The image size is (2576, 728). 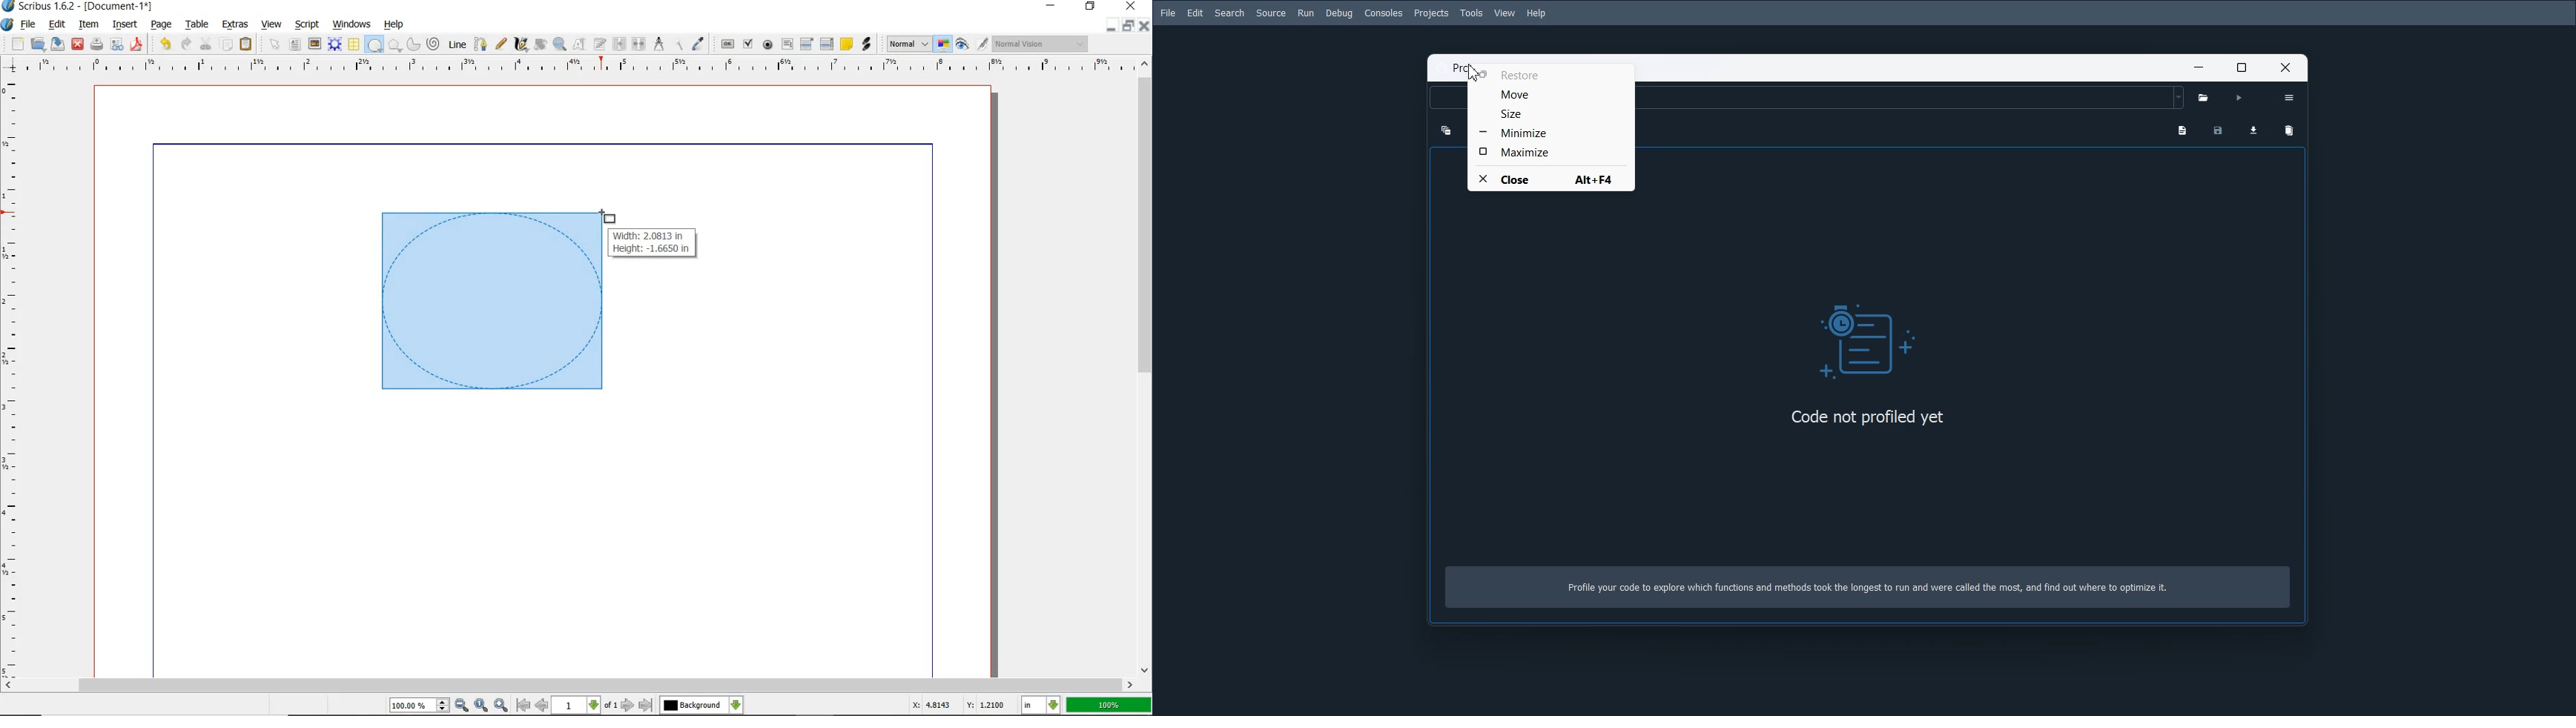 I want to click on WINDOWS, so click(x=352, y=25).